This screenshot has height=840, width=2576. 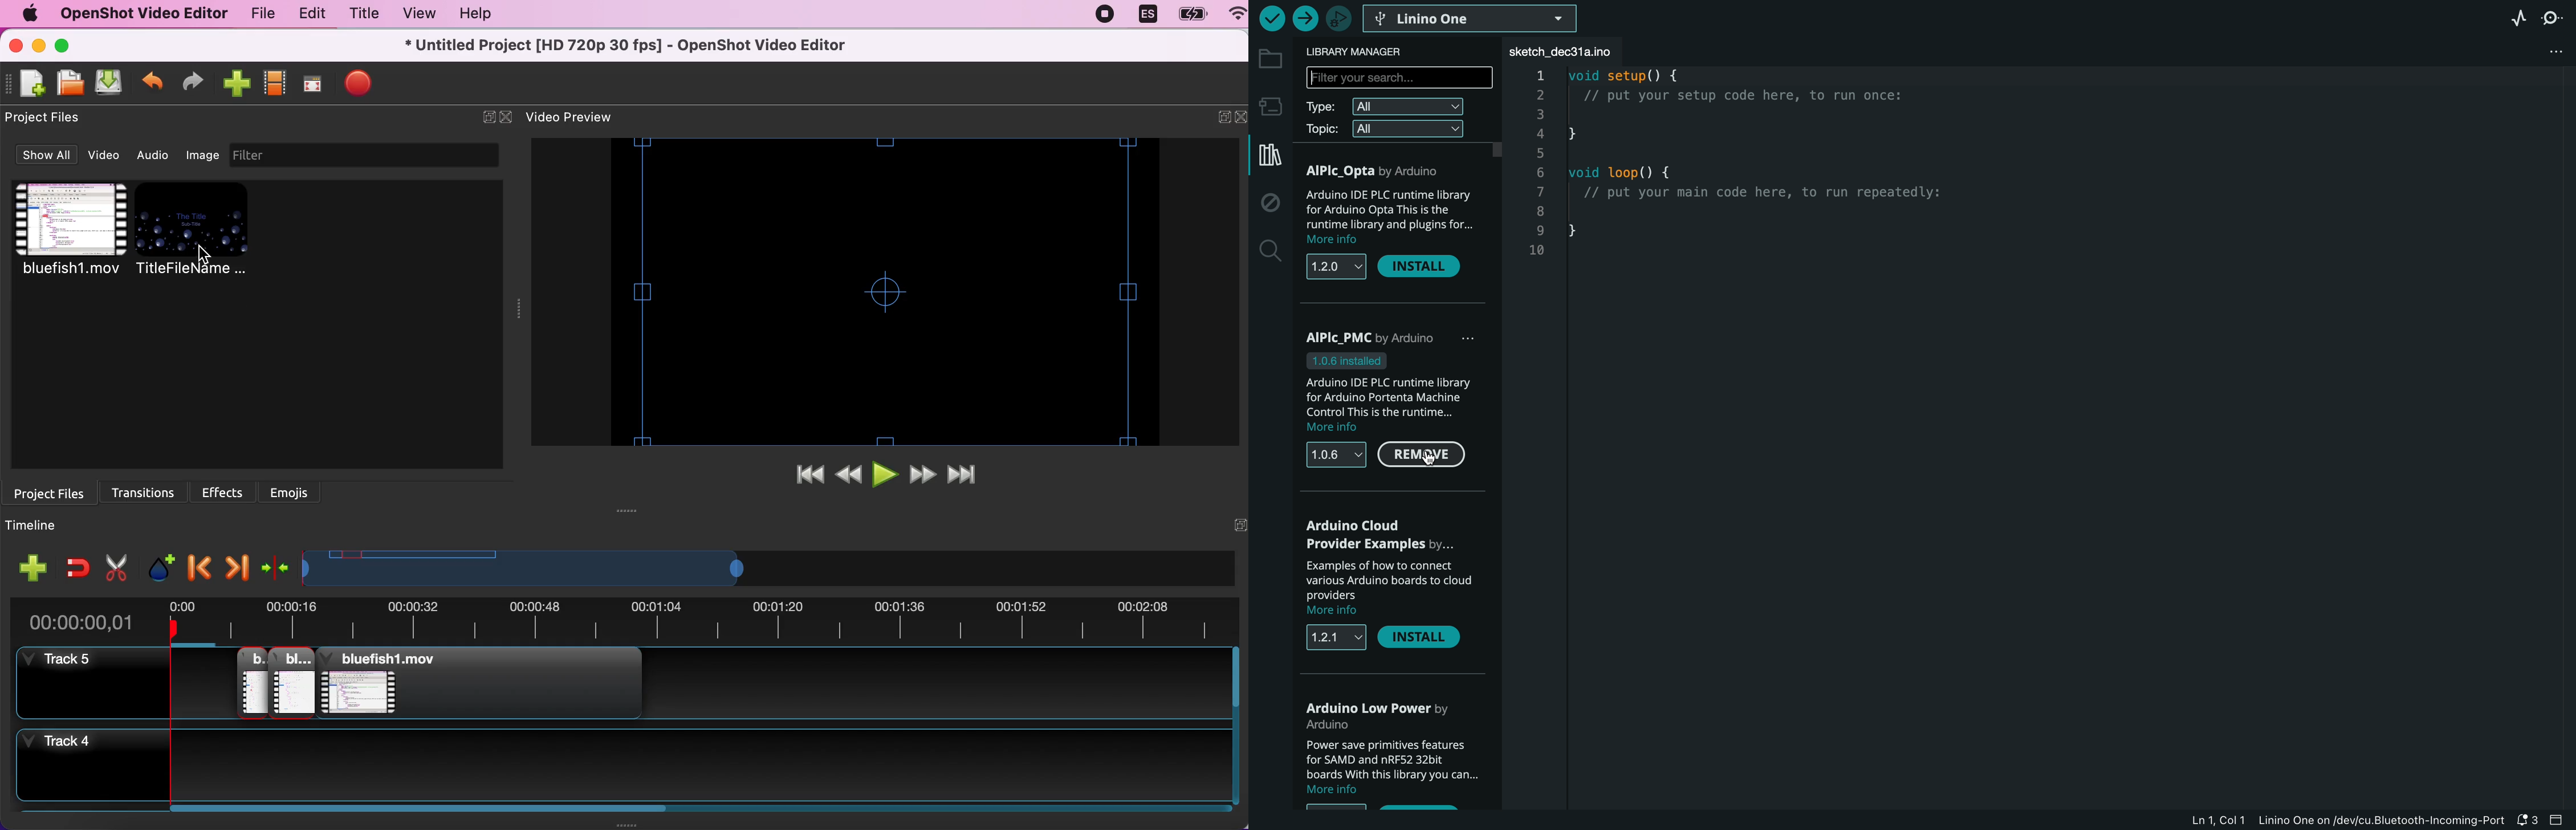 I want to click on low power, so click(x=1380, y=716).